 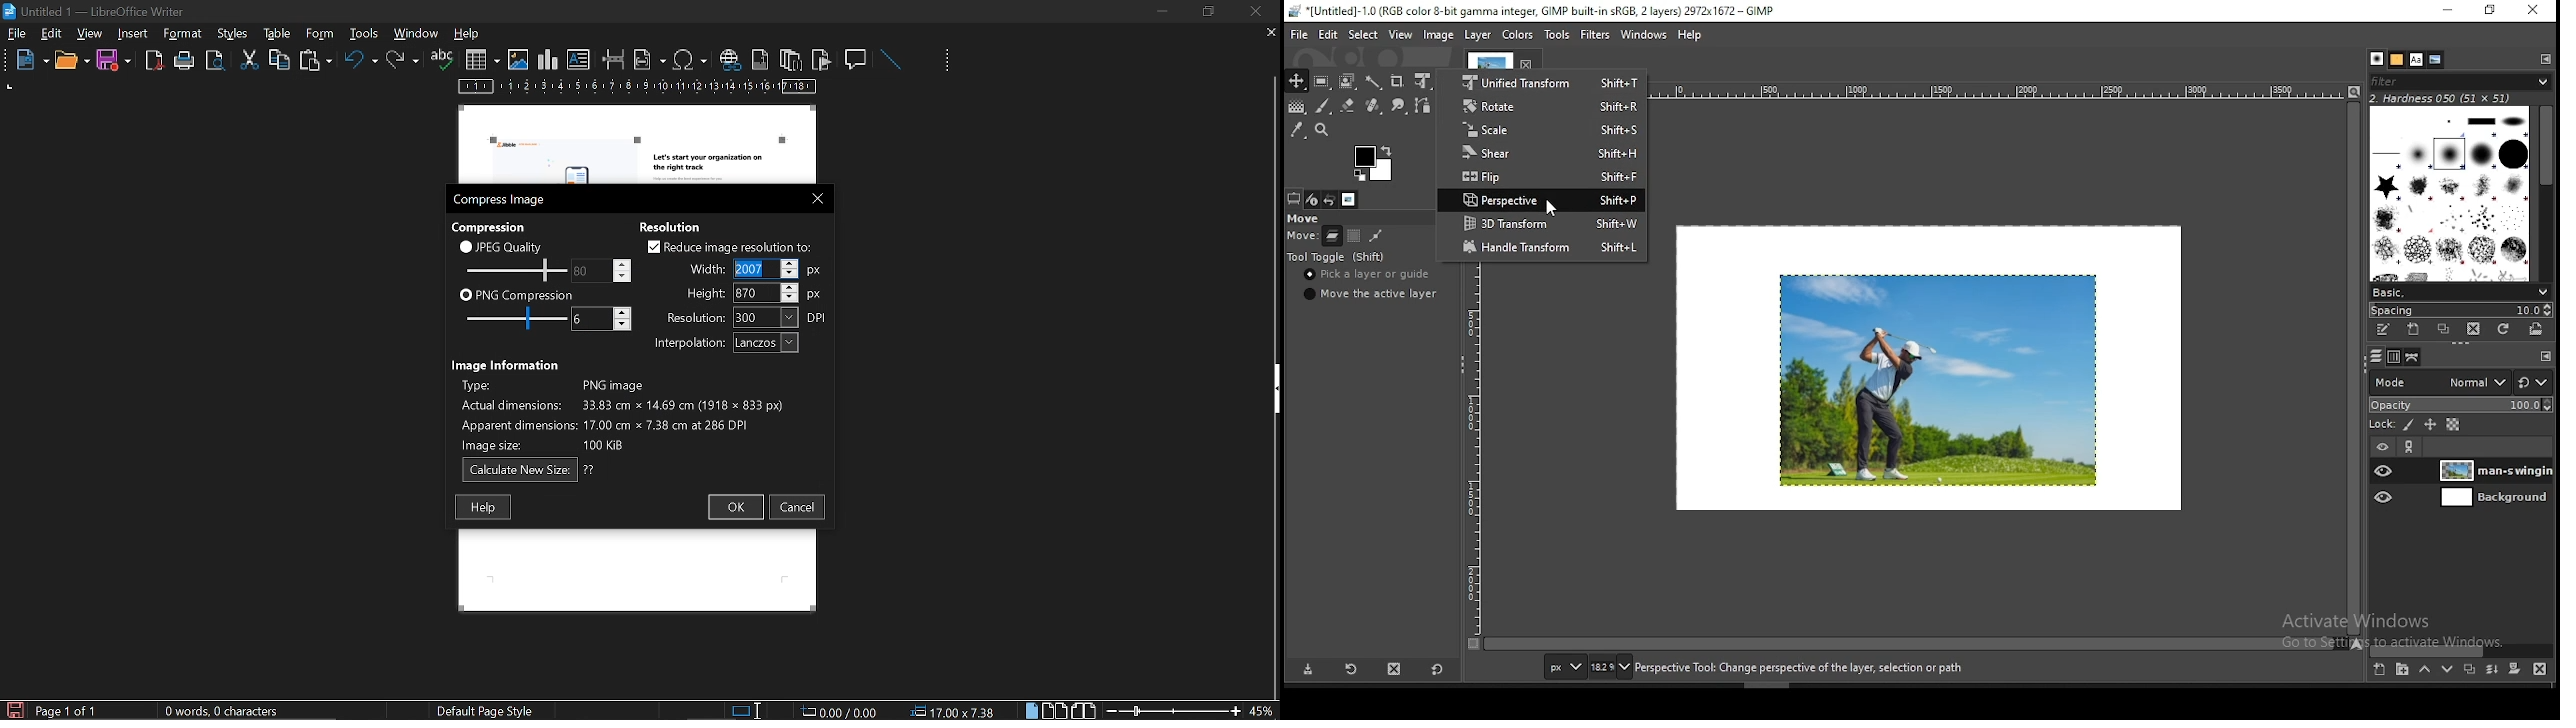 I want to click on rectangular selection tool, so click(x=1324, y=82).